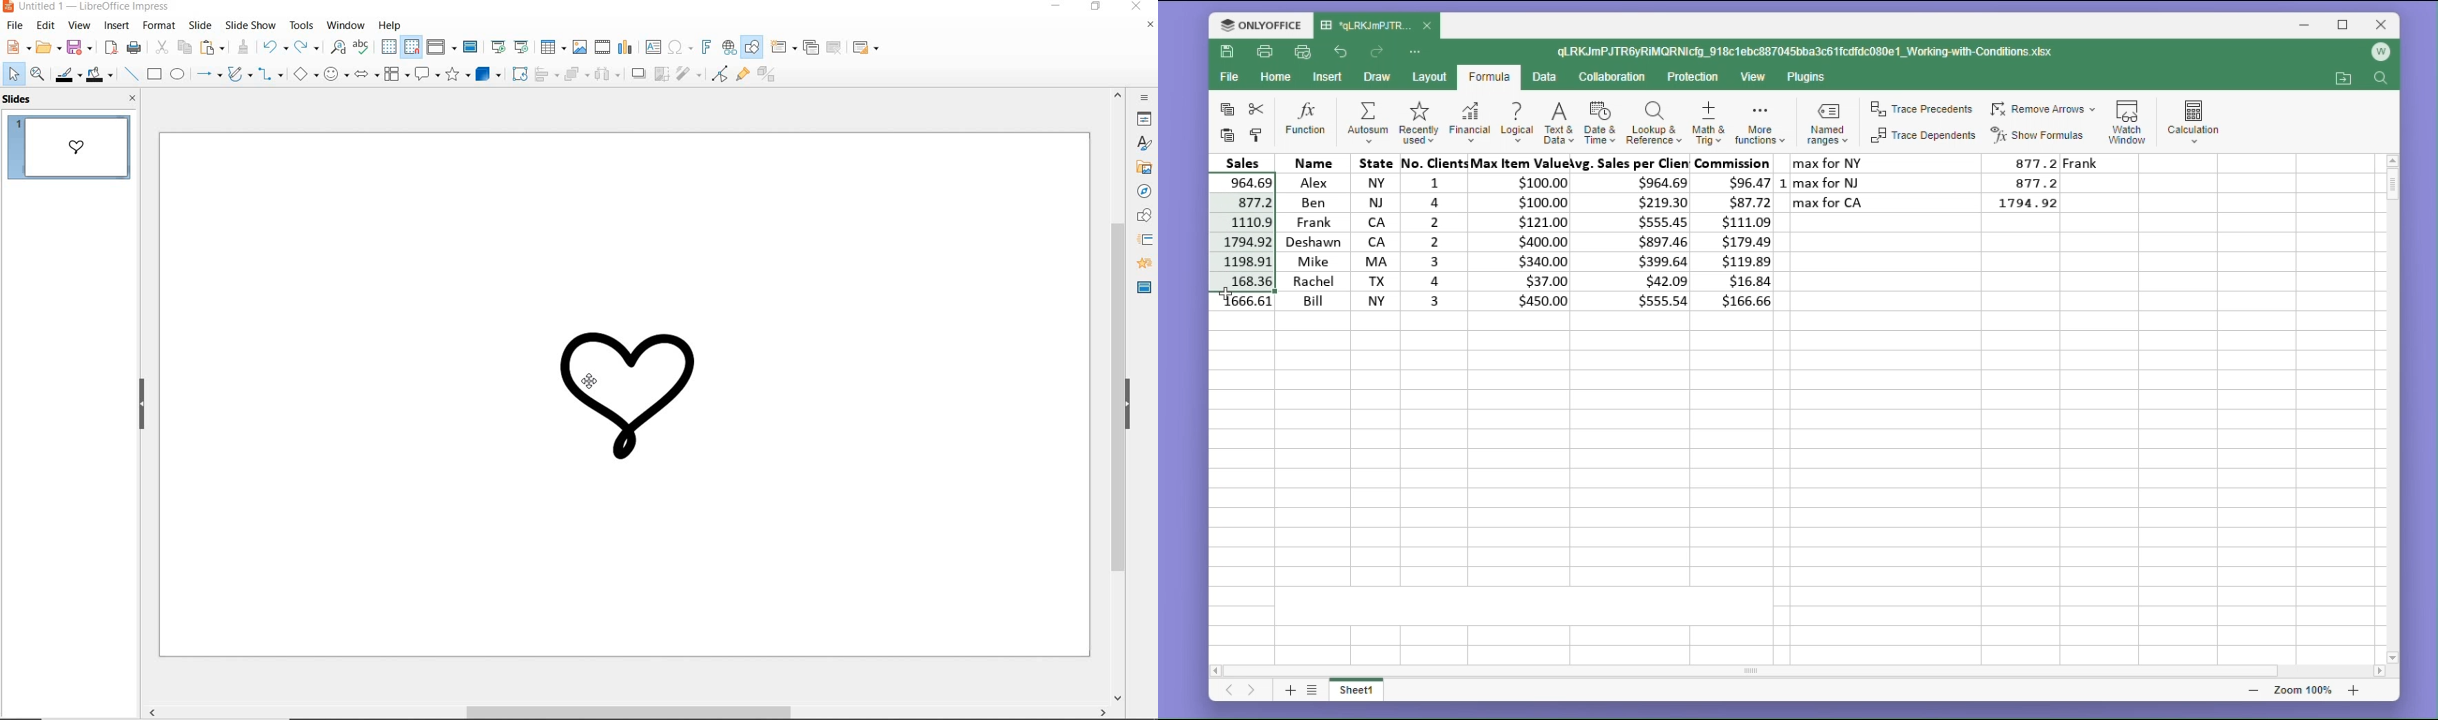  Describe the element at coordinates (142, 406) in the screenshot. I see `HIDE` at that location.